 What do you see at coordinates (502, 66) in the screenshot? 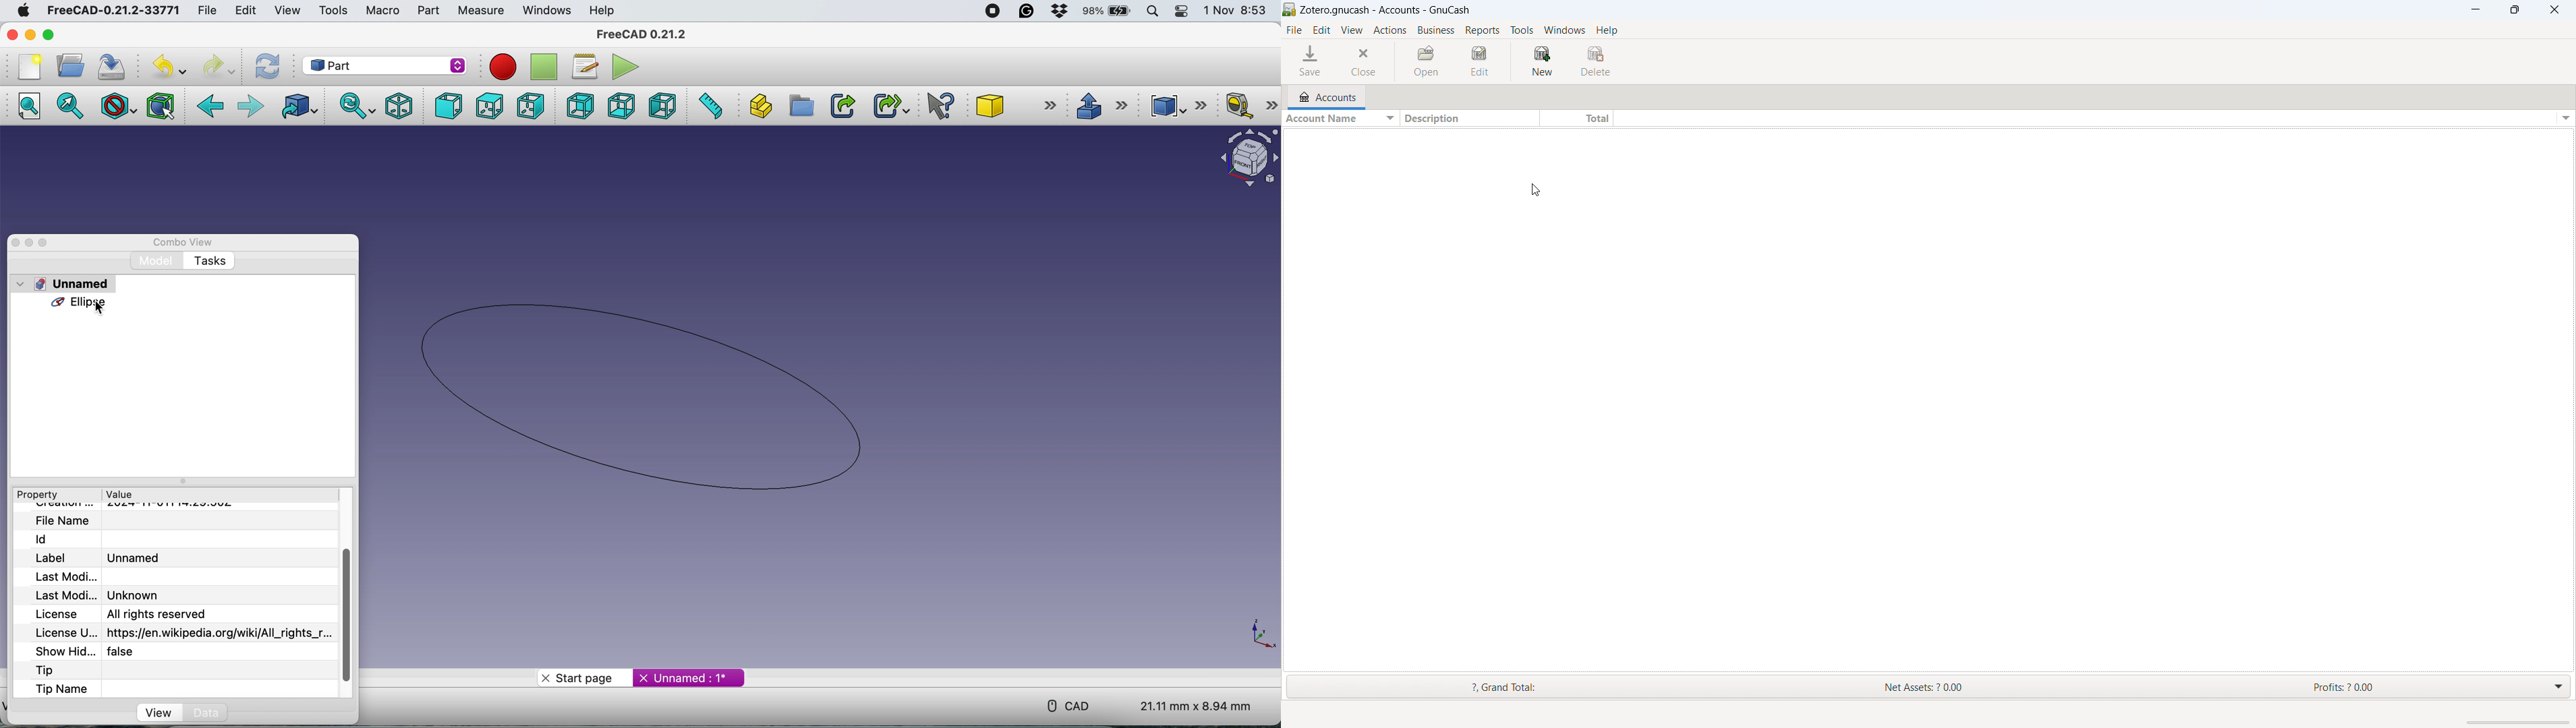
I see `record macros` at bounding box center [502, 66].